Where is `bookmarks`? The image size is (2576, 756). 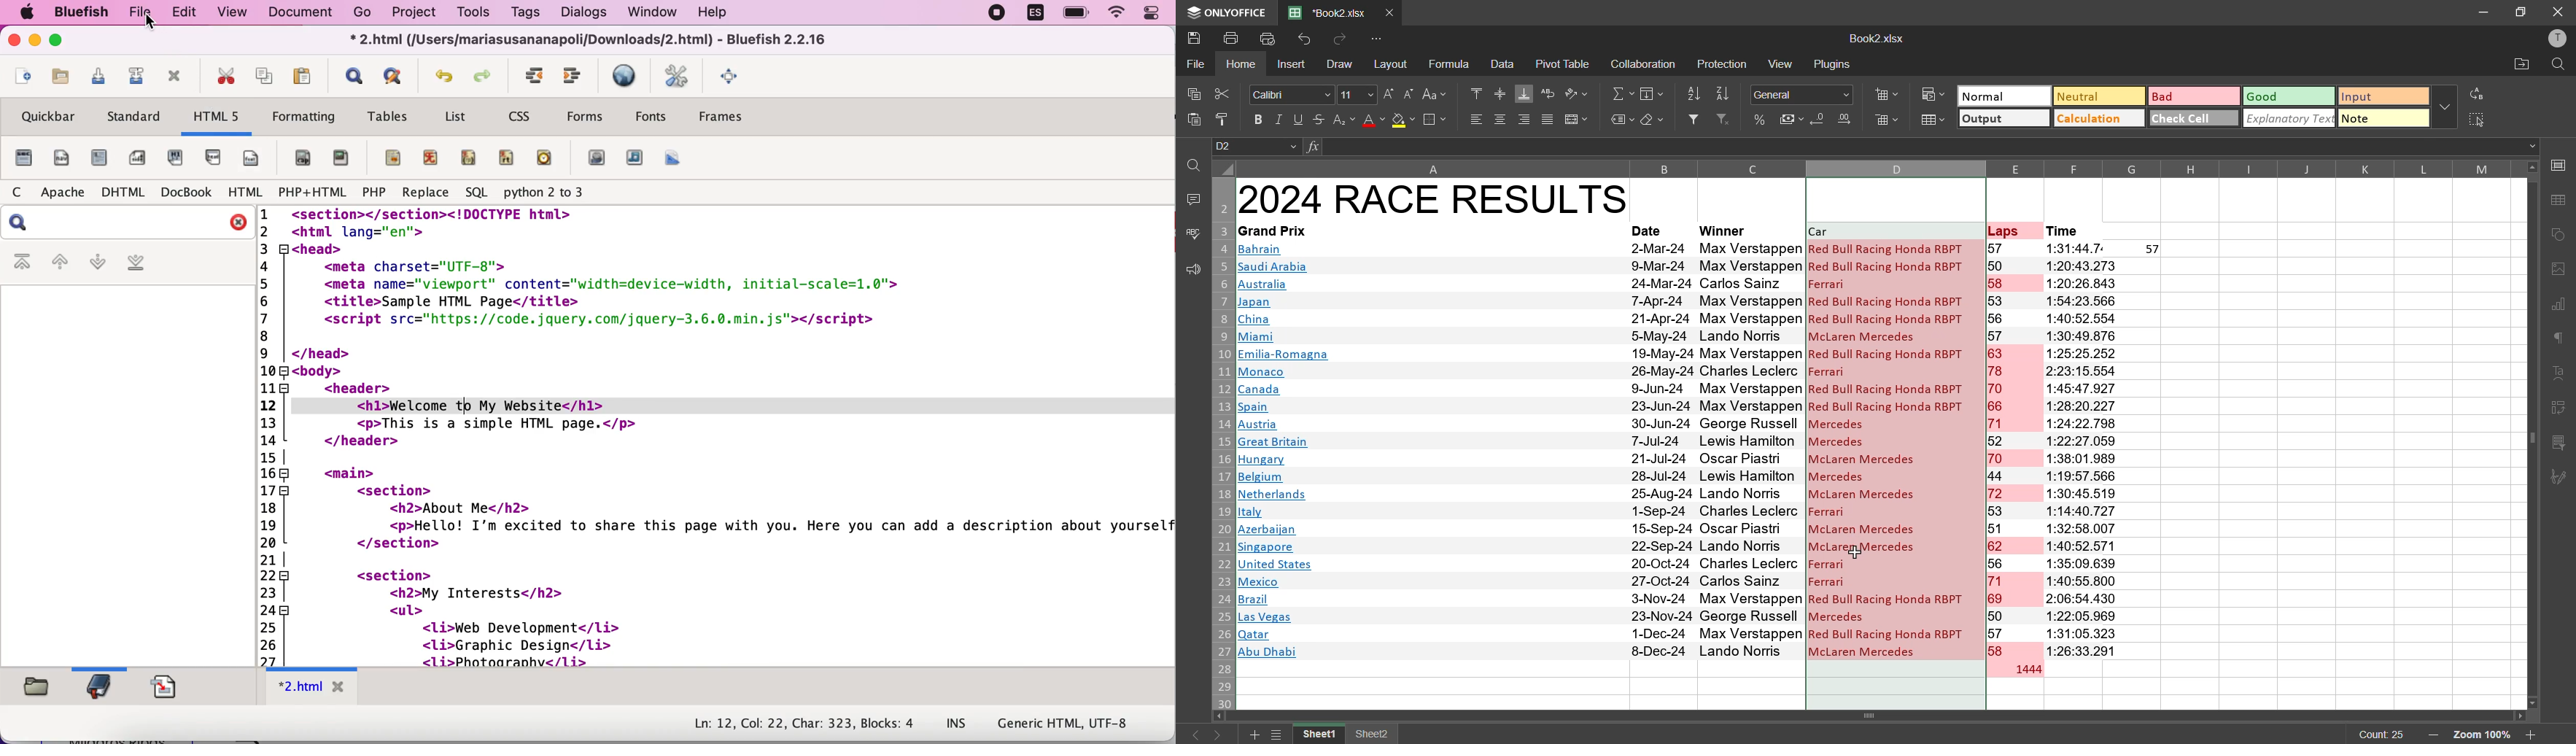
bookmarks is located at coordinates (101, 687).